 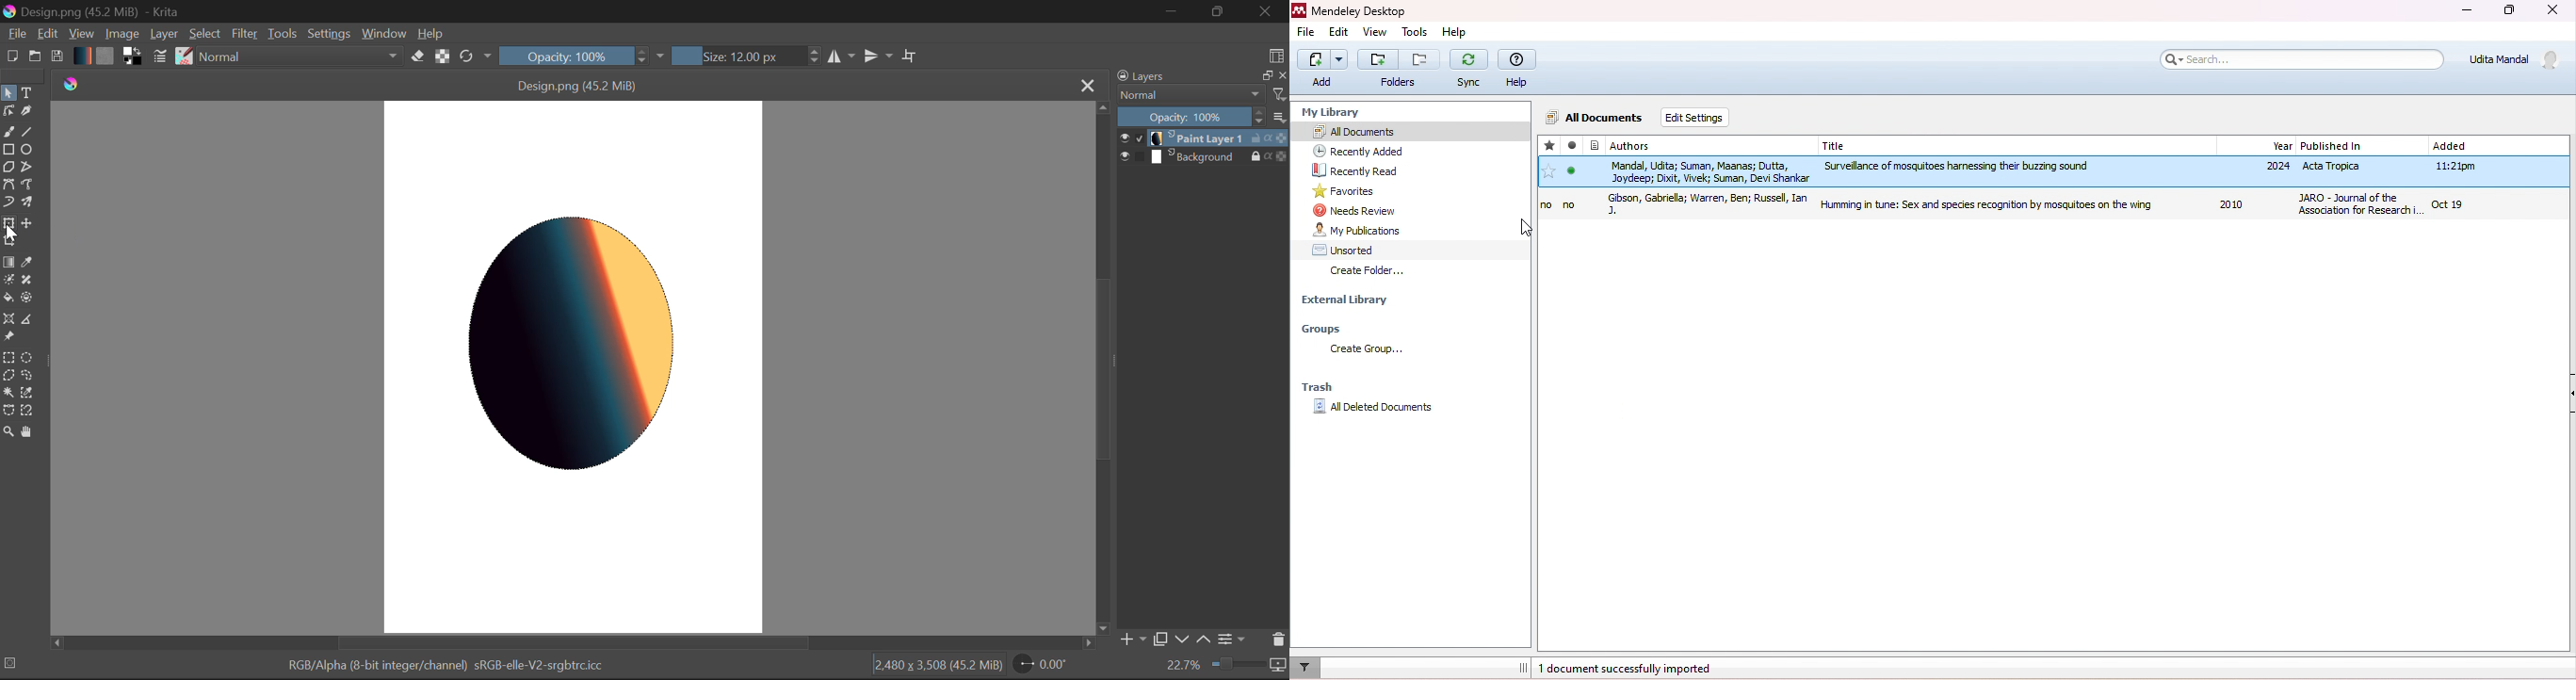 What do you see at coordinates (1193, 639) in the screenshot?
I see `Move Layer Up/Down` at bounding box center [1193, 639].